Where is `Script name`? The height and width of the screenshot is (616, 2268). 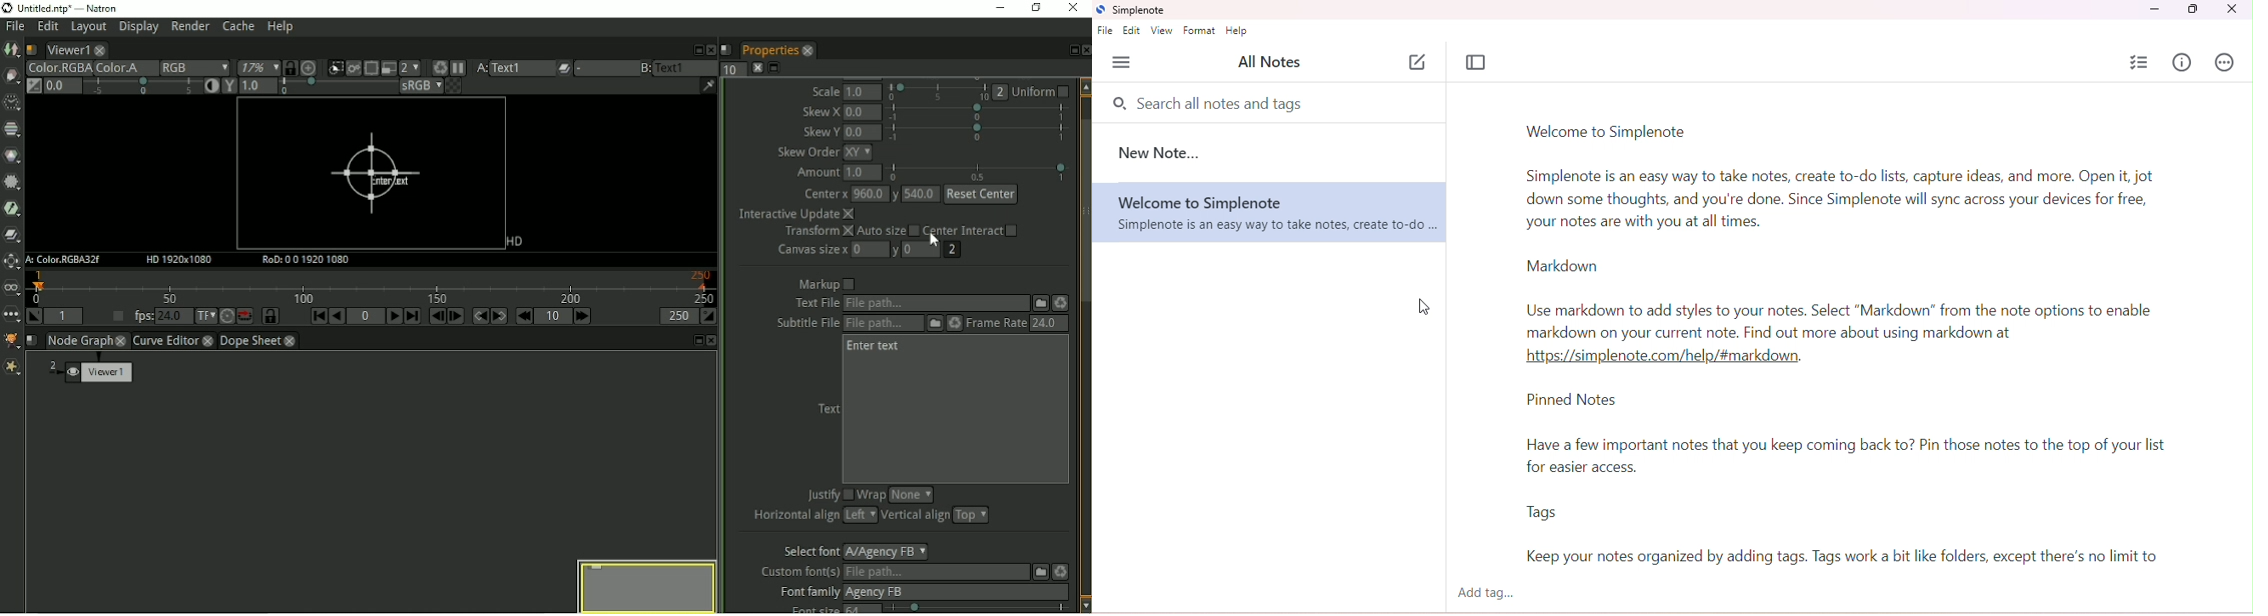
Script name is located at coordinates (32, 340).